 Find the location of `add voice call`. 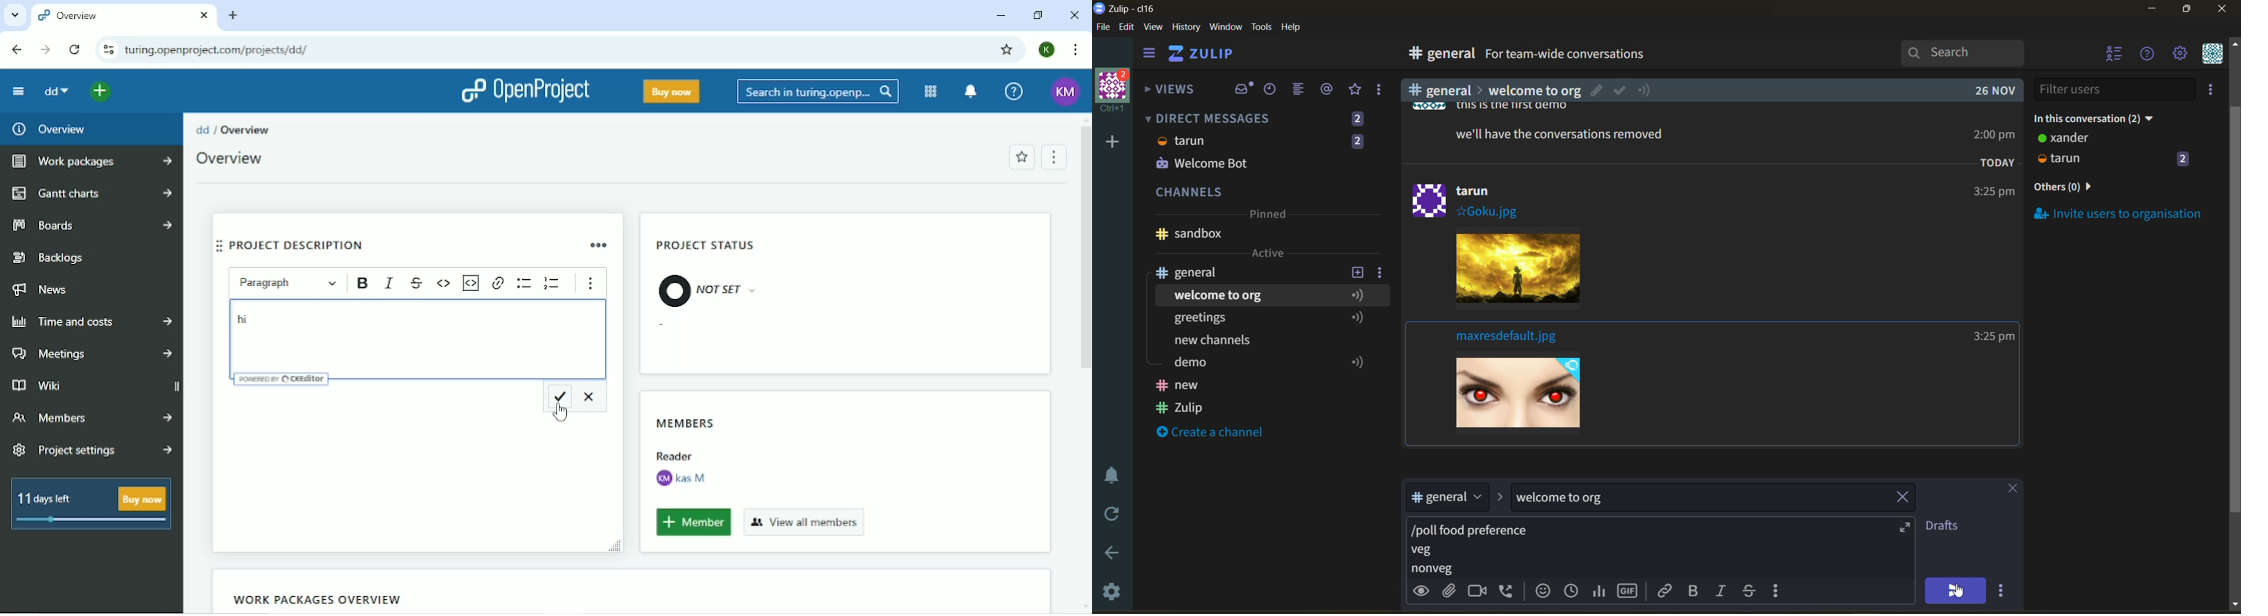

add voice call is located at coordinates (1507, 590).